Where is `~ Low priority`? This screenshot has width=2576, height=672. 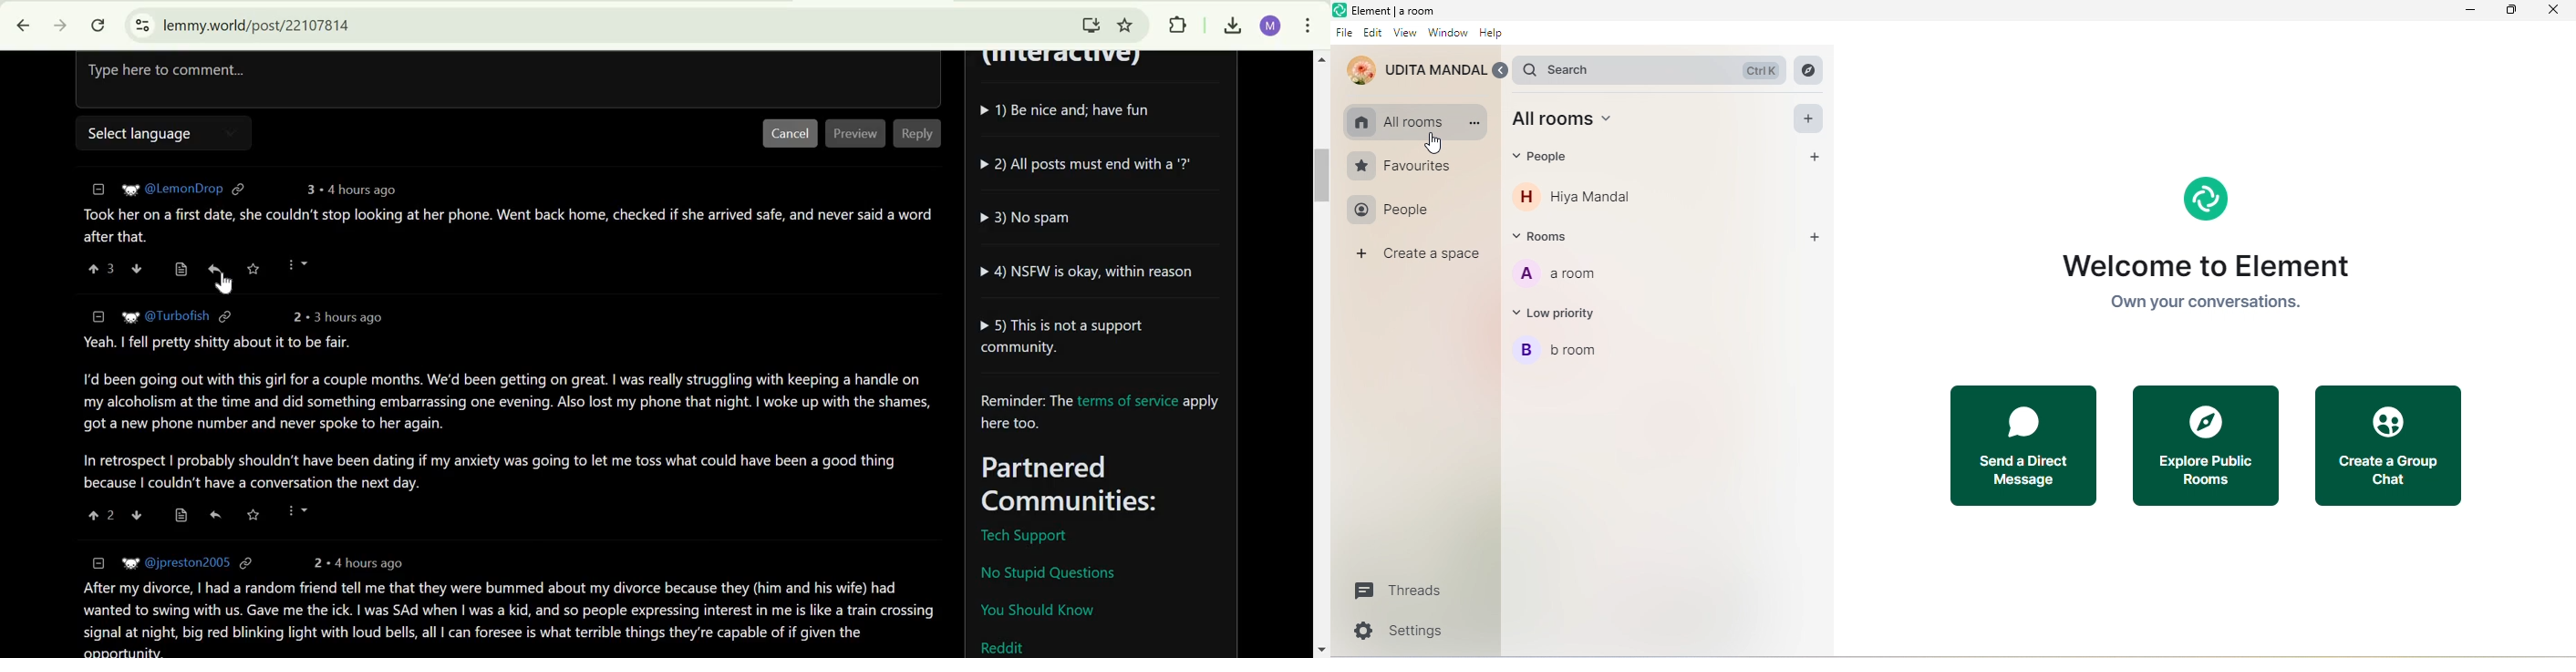
~ Low priority is located at coordinates (1567, 315).